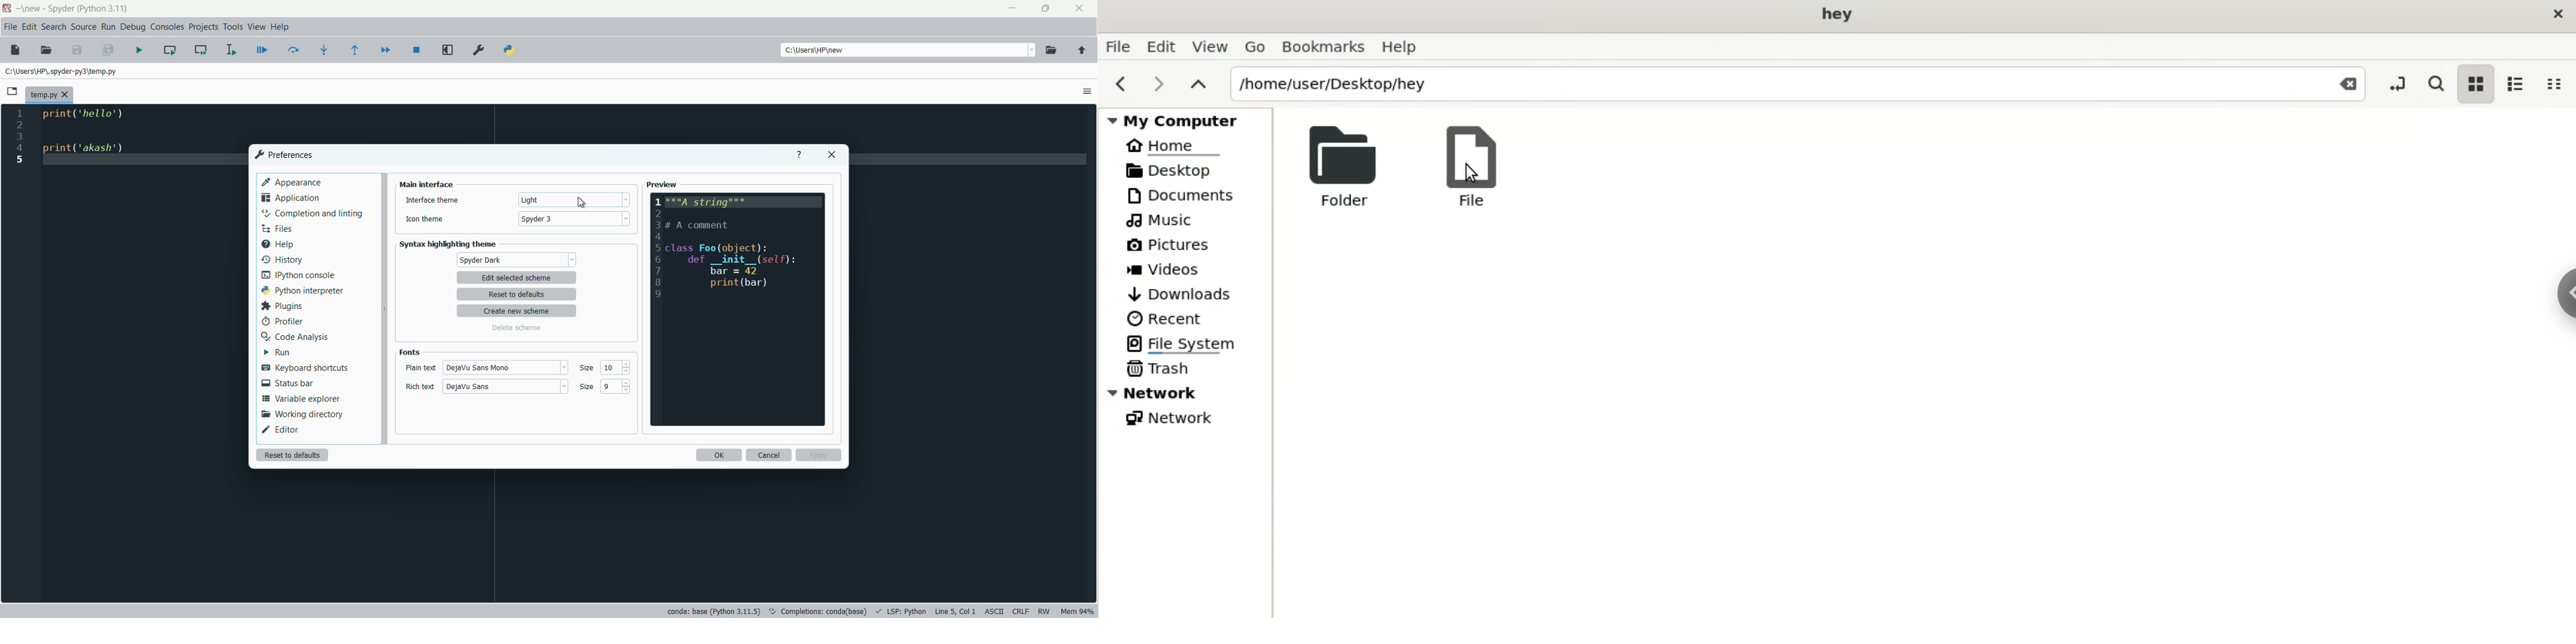 The image size is (2576, 644). I want to click on cursor position, so click(956, 611).